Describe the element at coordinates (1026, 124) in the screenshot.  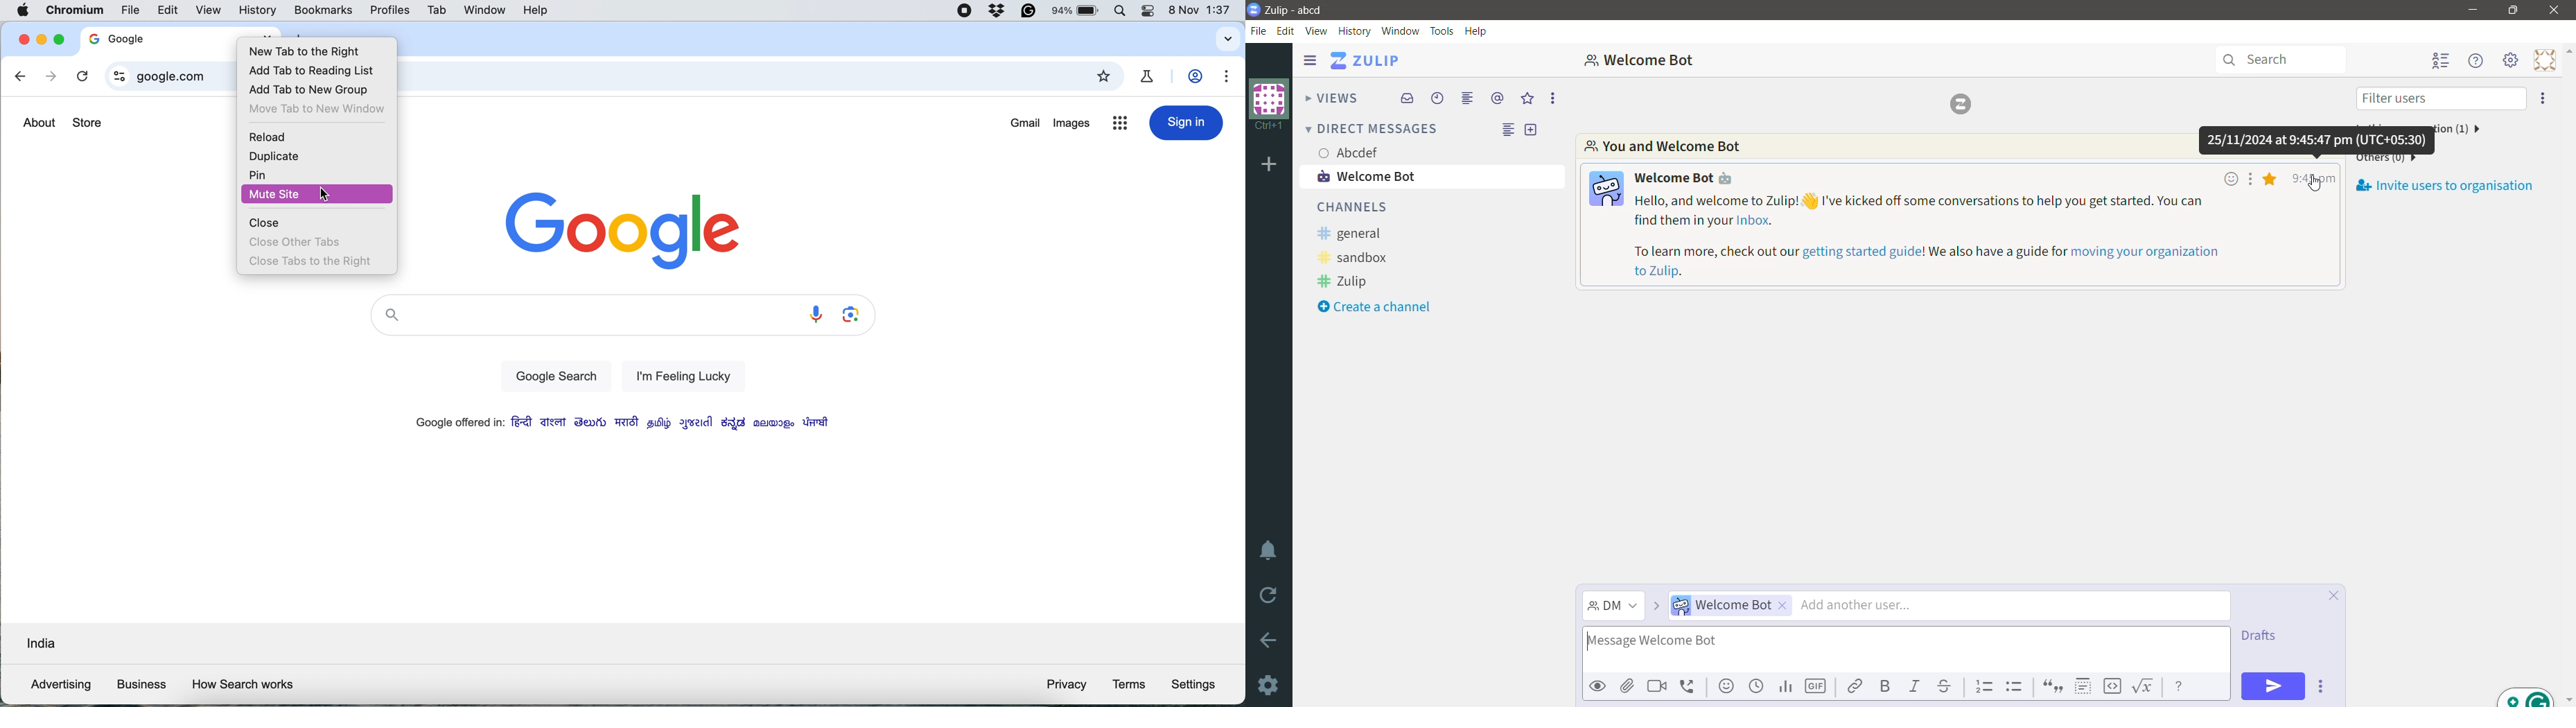
I see `gmail` at that location.